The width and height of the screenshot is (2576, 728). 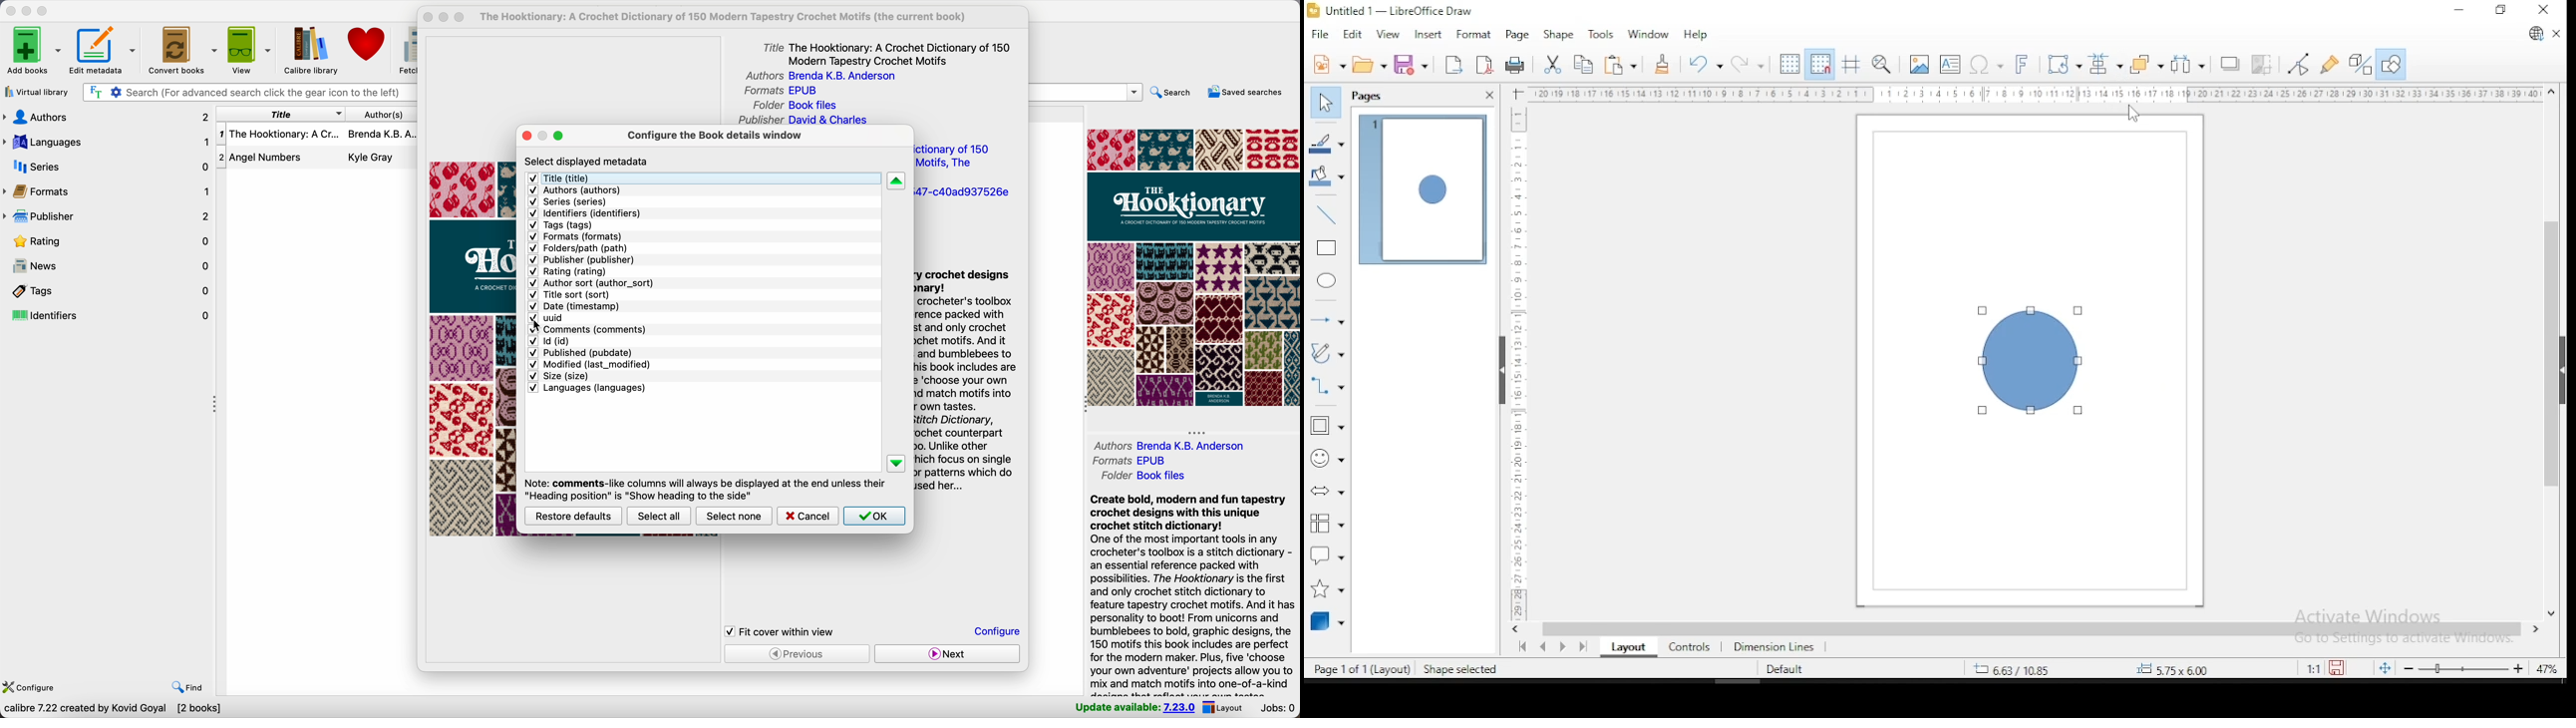 I want to click on rating, so click(x=115, y=242).